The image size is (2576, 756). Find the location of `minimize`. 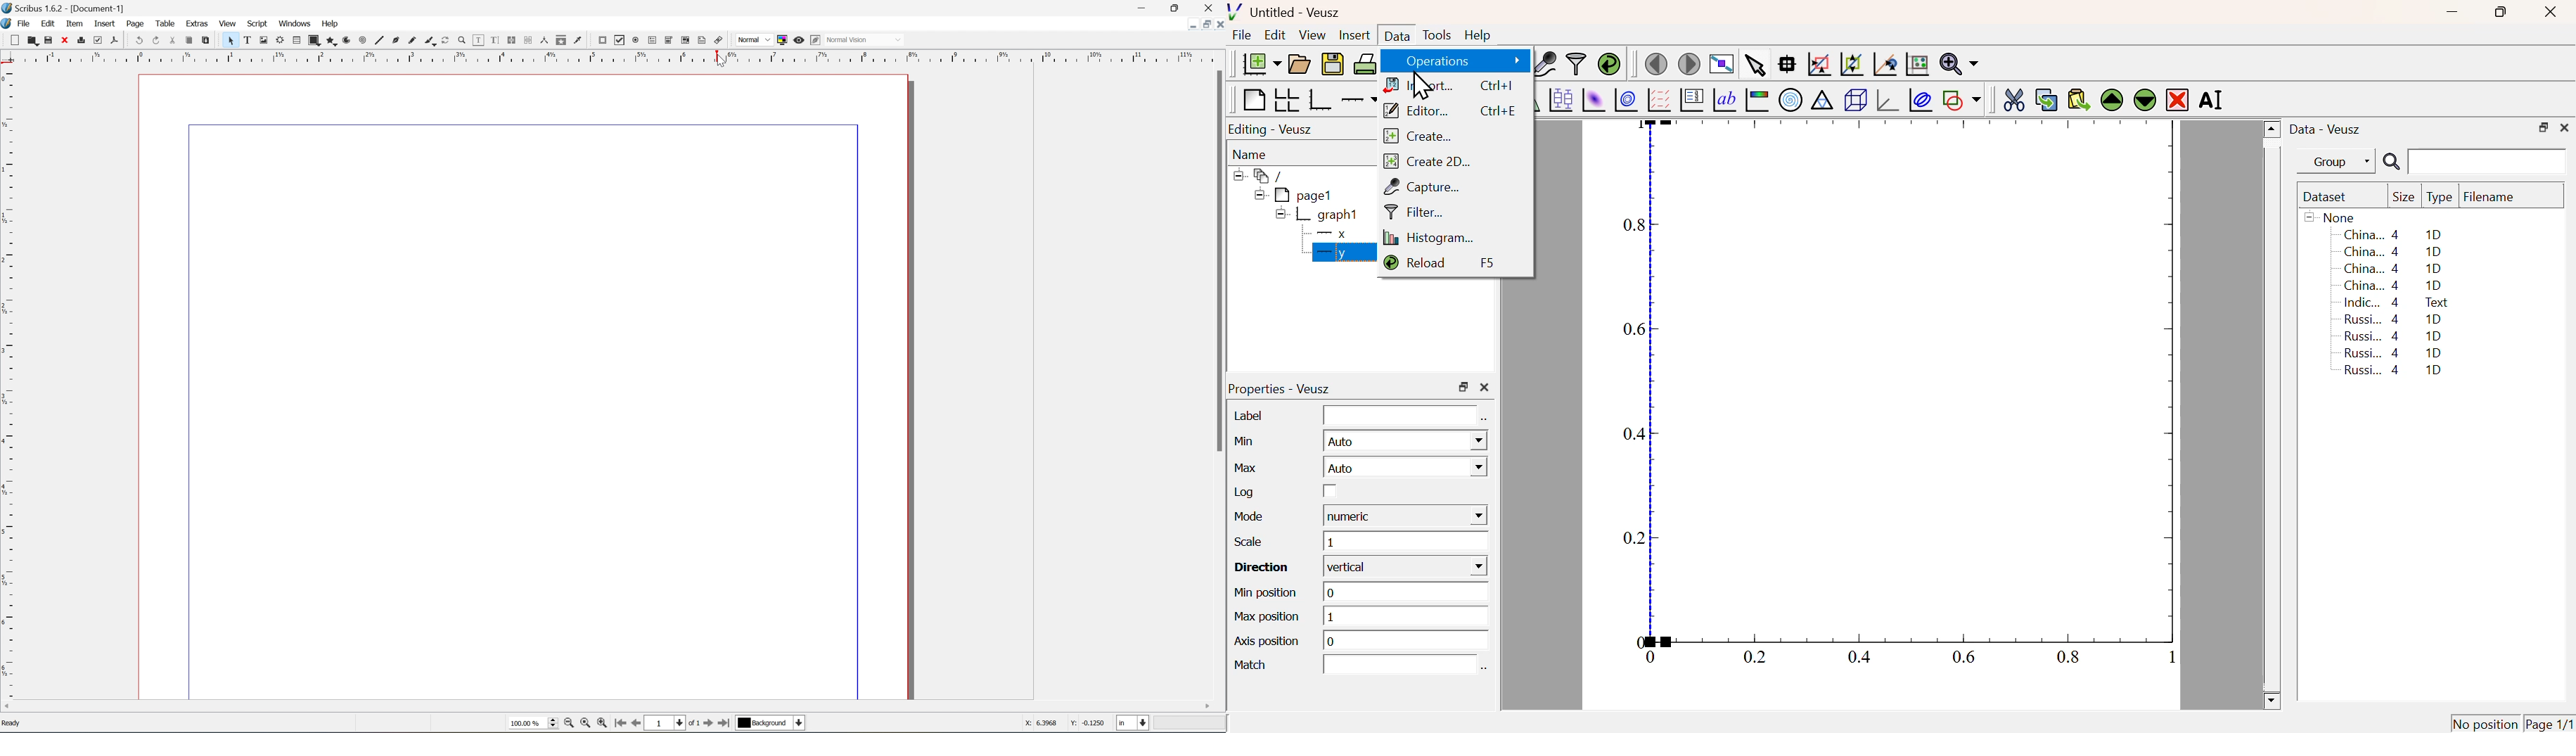

minimize is located at coordinates (1146, 6).